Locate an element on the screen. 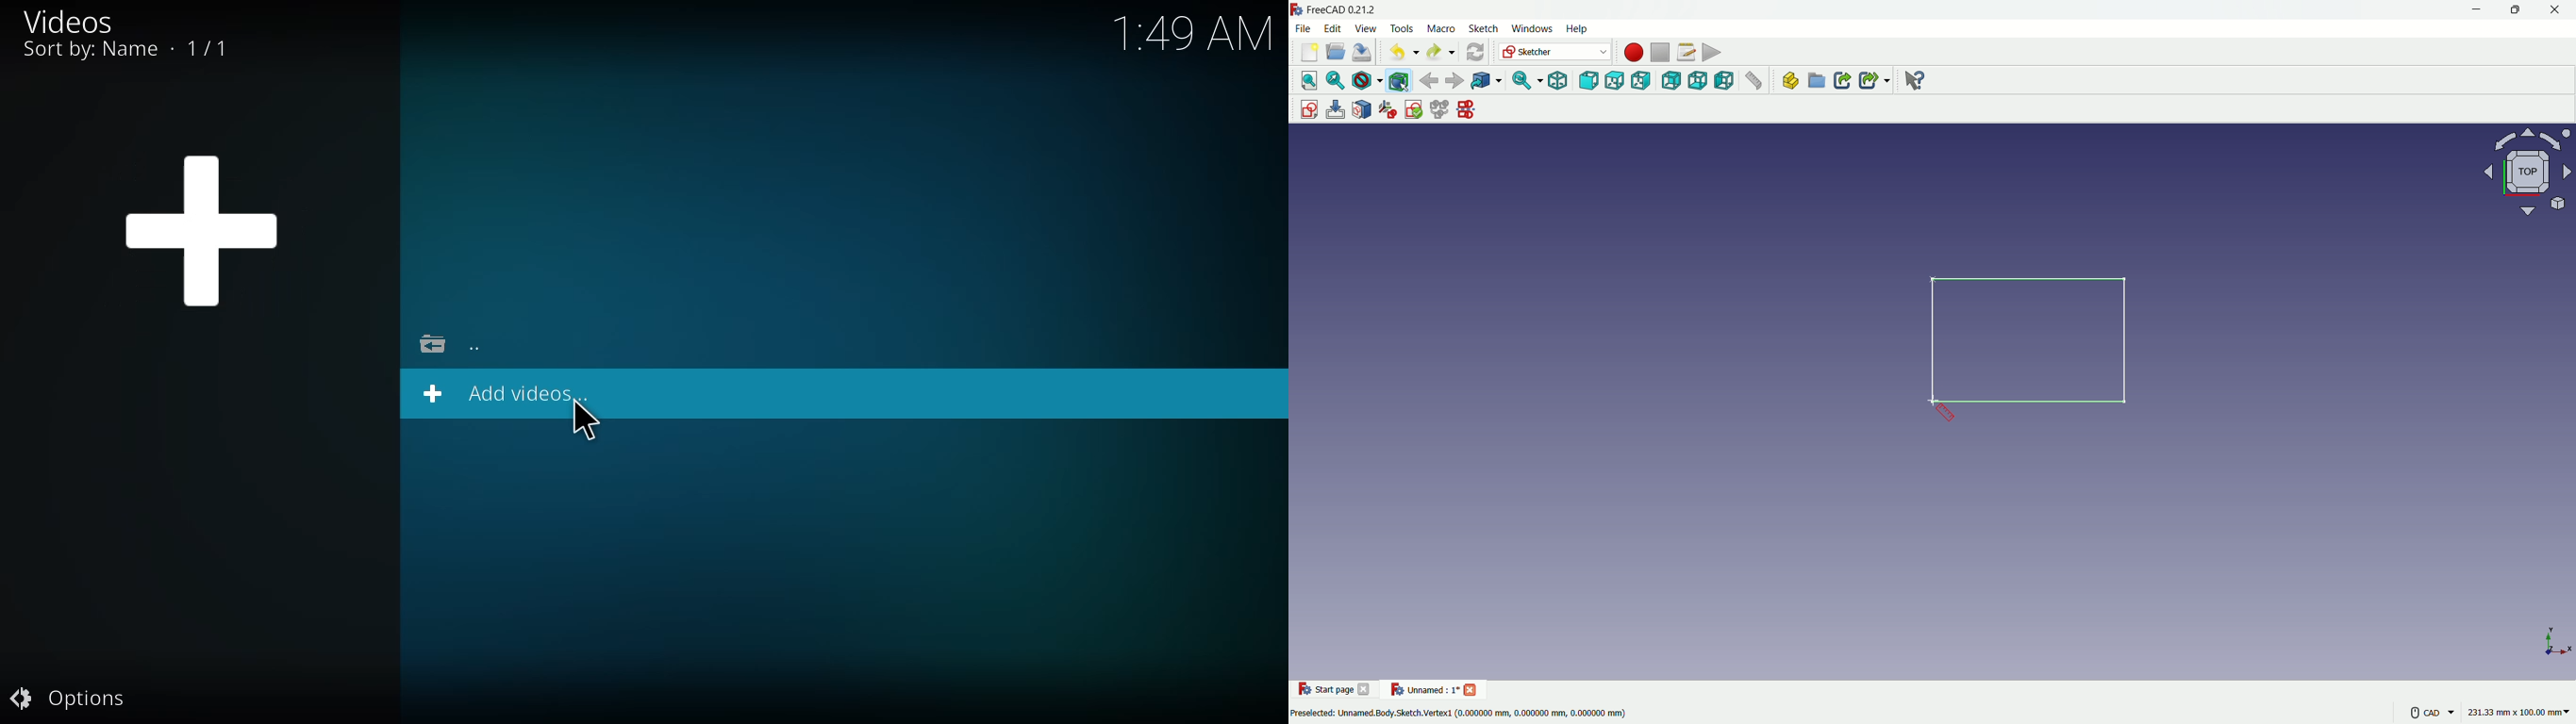 This screenshot has height=728, width=2576. macro is located at coordinates (1440, 29).